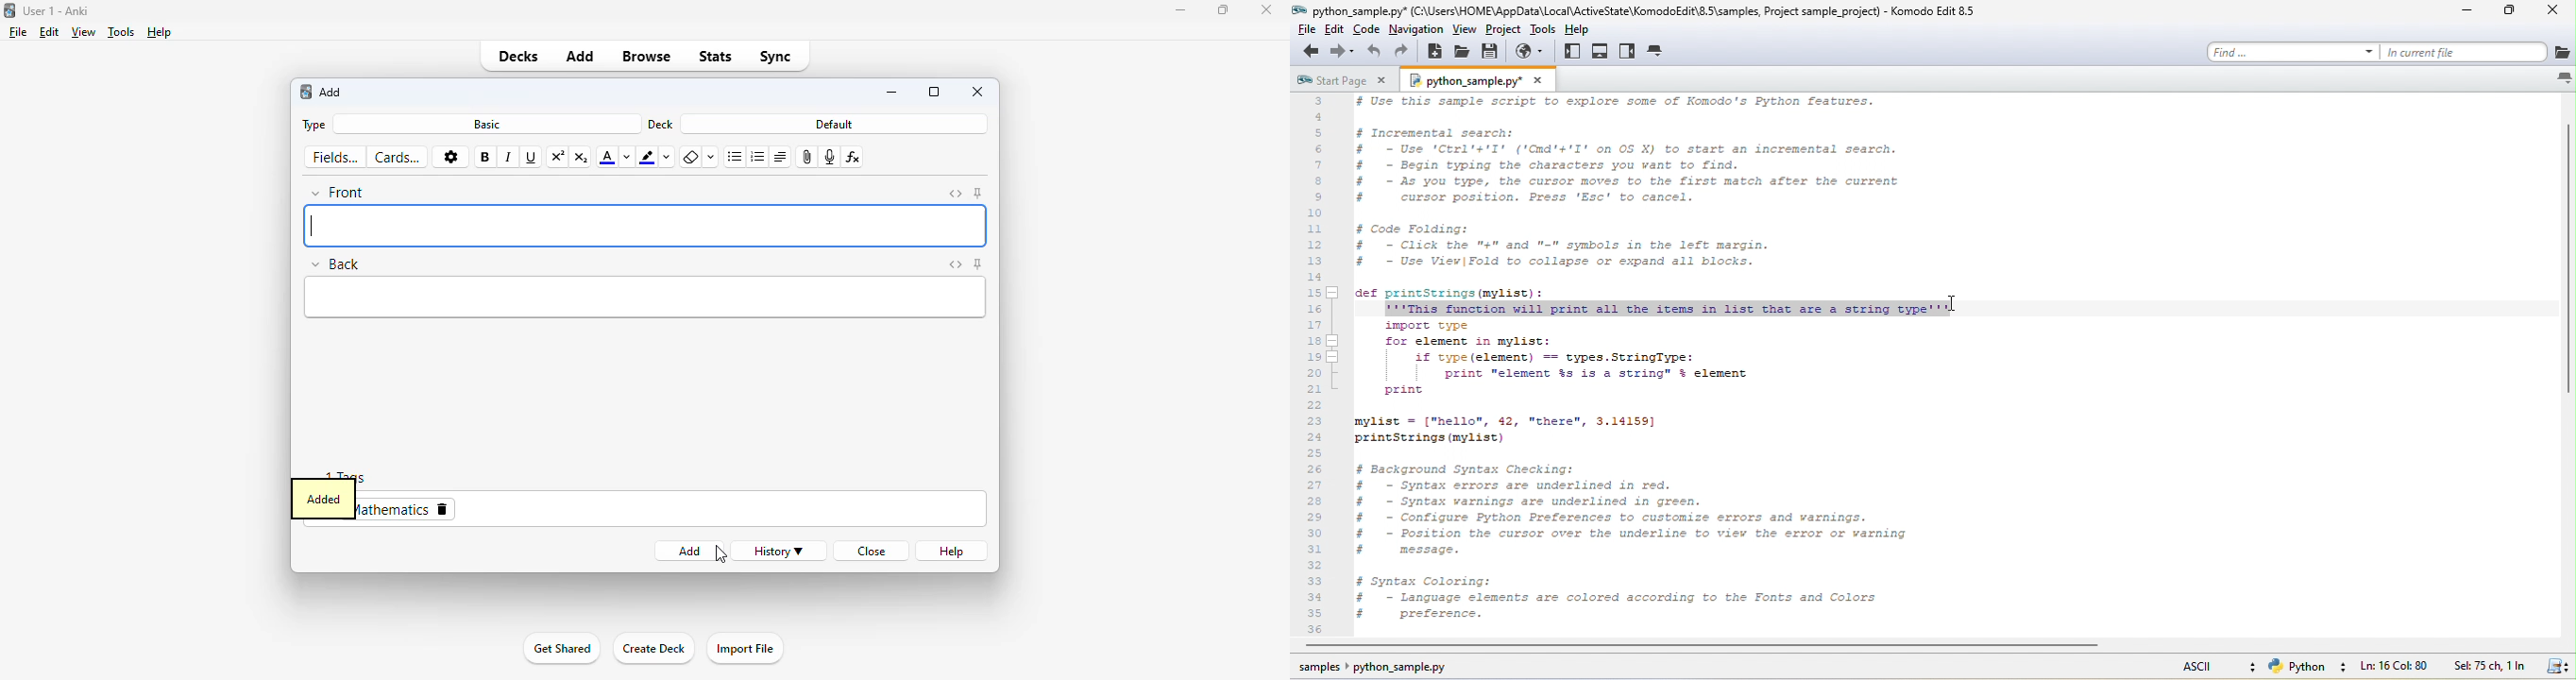 Image resolution: width=2576 pixels, height=700 pixels. What do you see at coordinates (648, 157) in the screenshot?
I see `text highlight color` at bounding box center [648, 157].